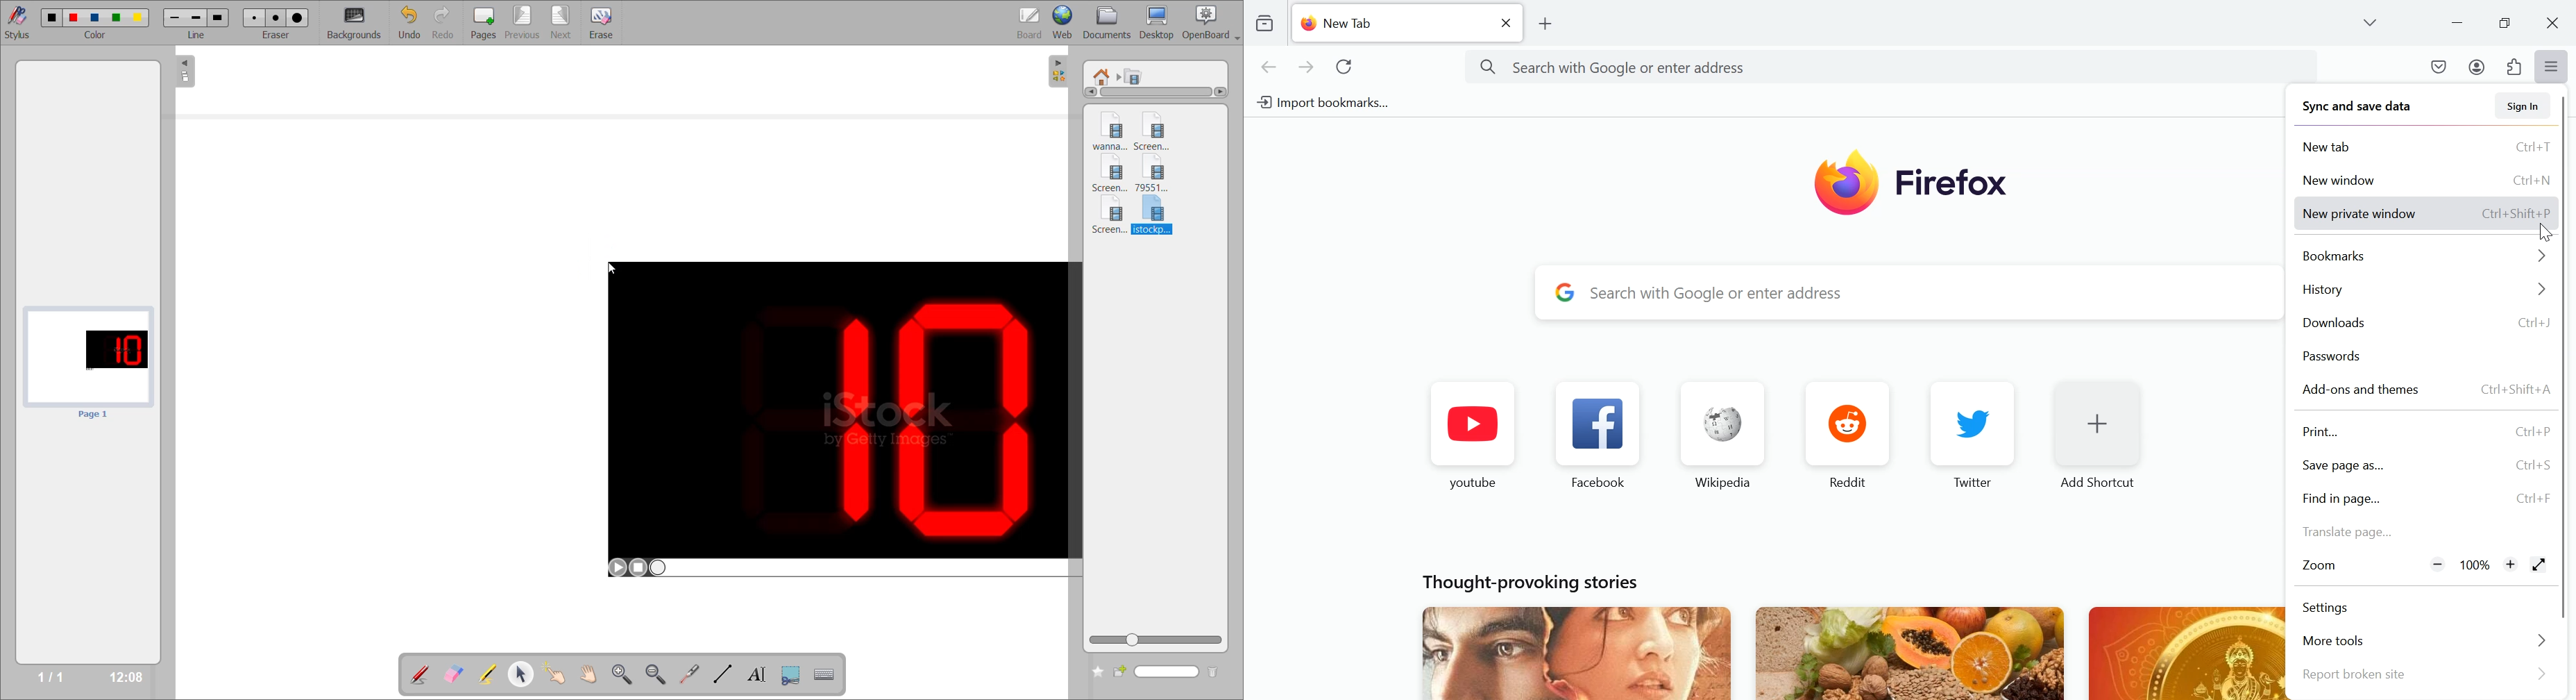 Image resolution: width=2576 pixels, height=700 pixels. Describe the element at coordinates (1025, 20) in the screenshot. I see `board` at that location.